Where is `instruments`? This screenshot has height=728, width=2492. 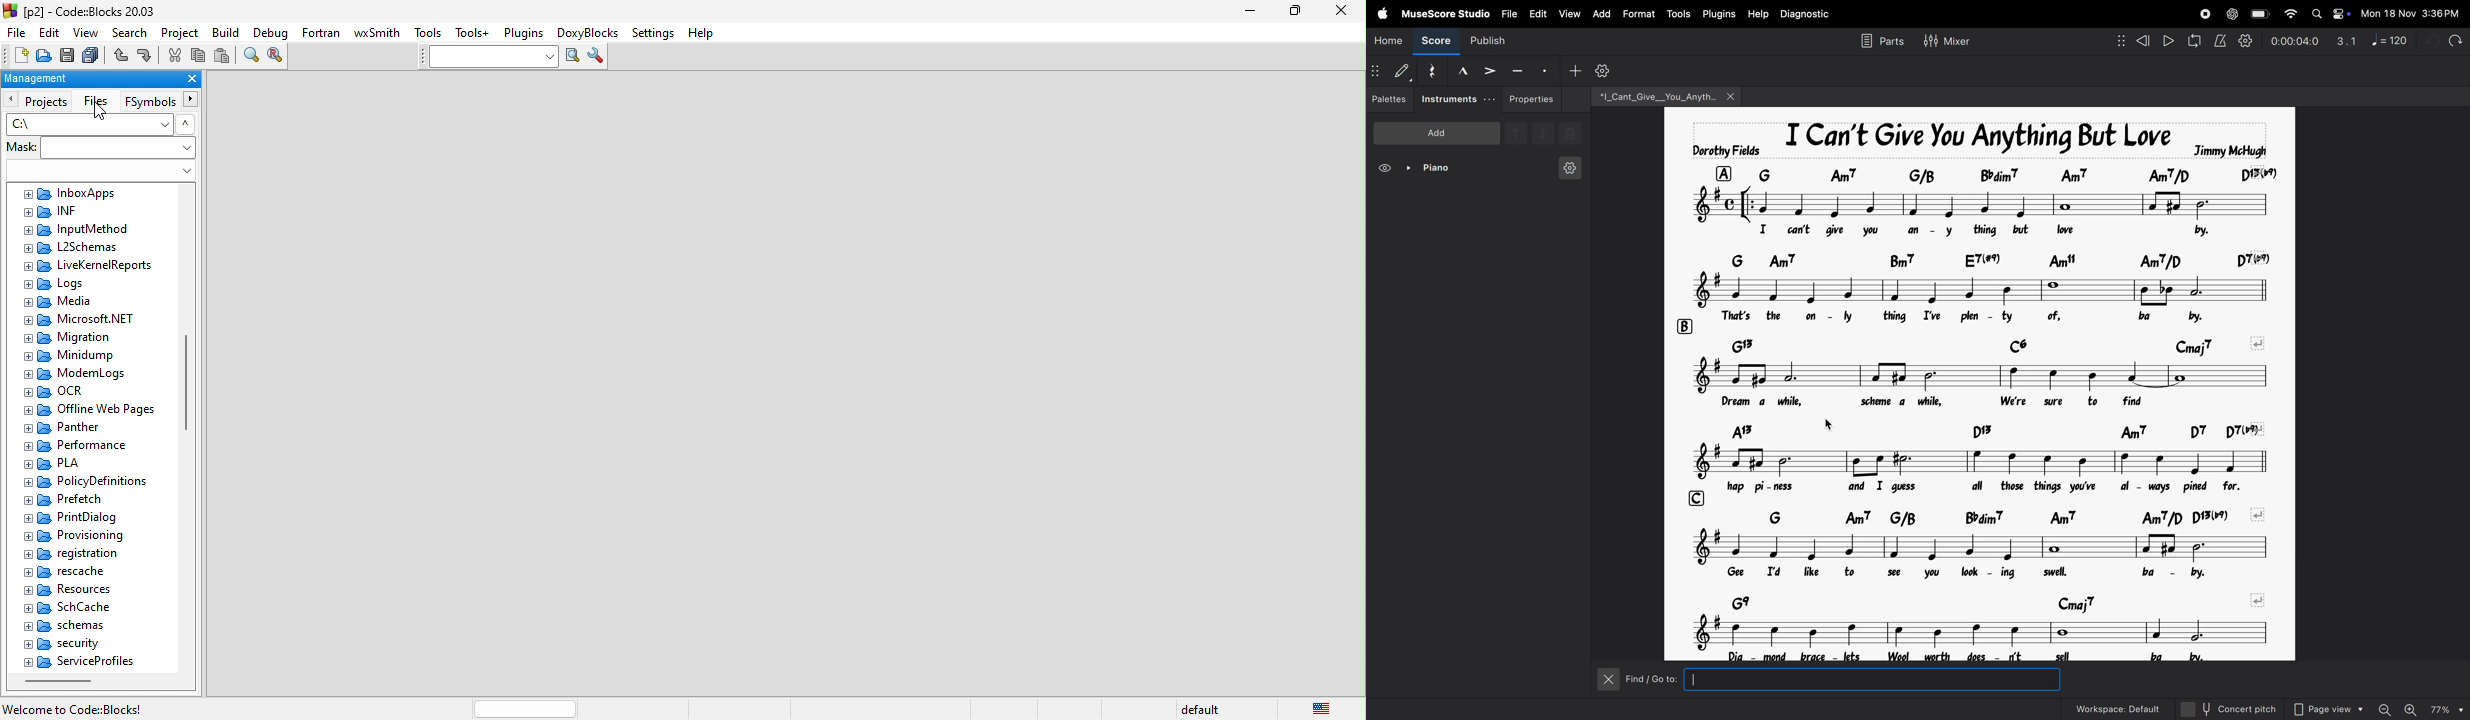 instruments is located at coordinates (1458, 98).